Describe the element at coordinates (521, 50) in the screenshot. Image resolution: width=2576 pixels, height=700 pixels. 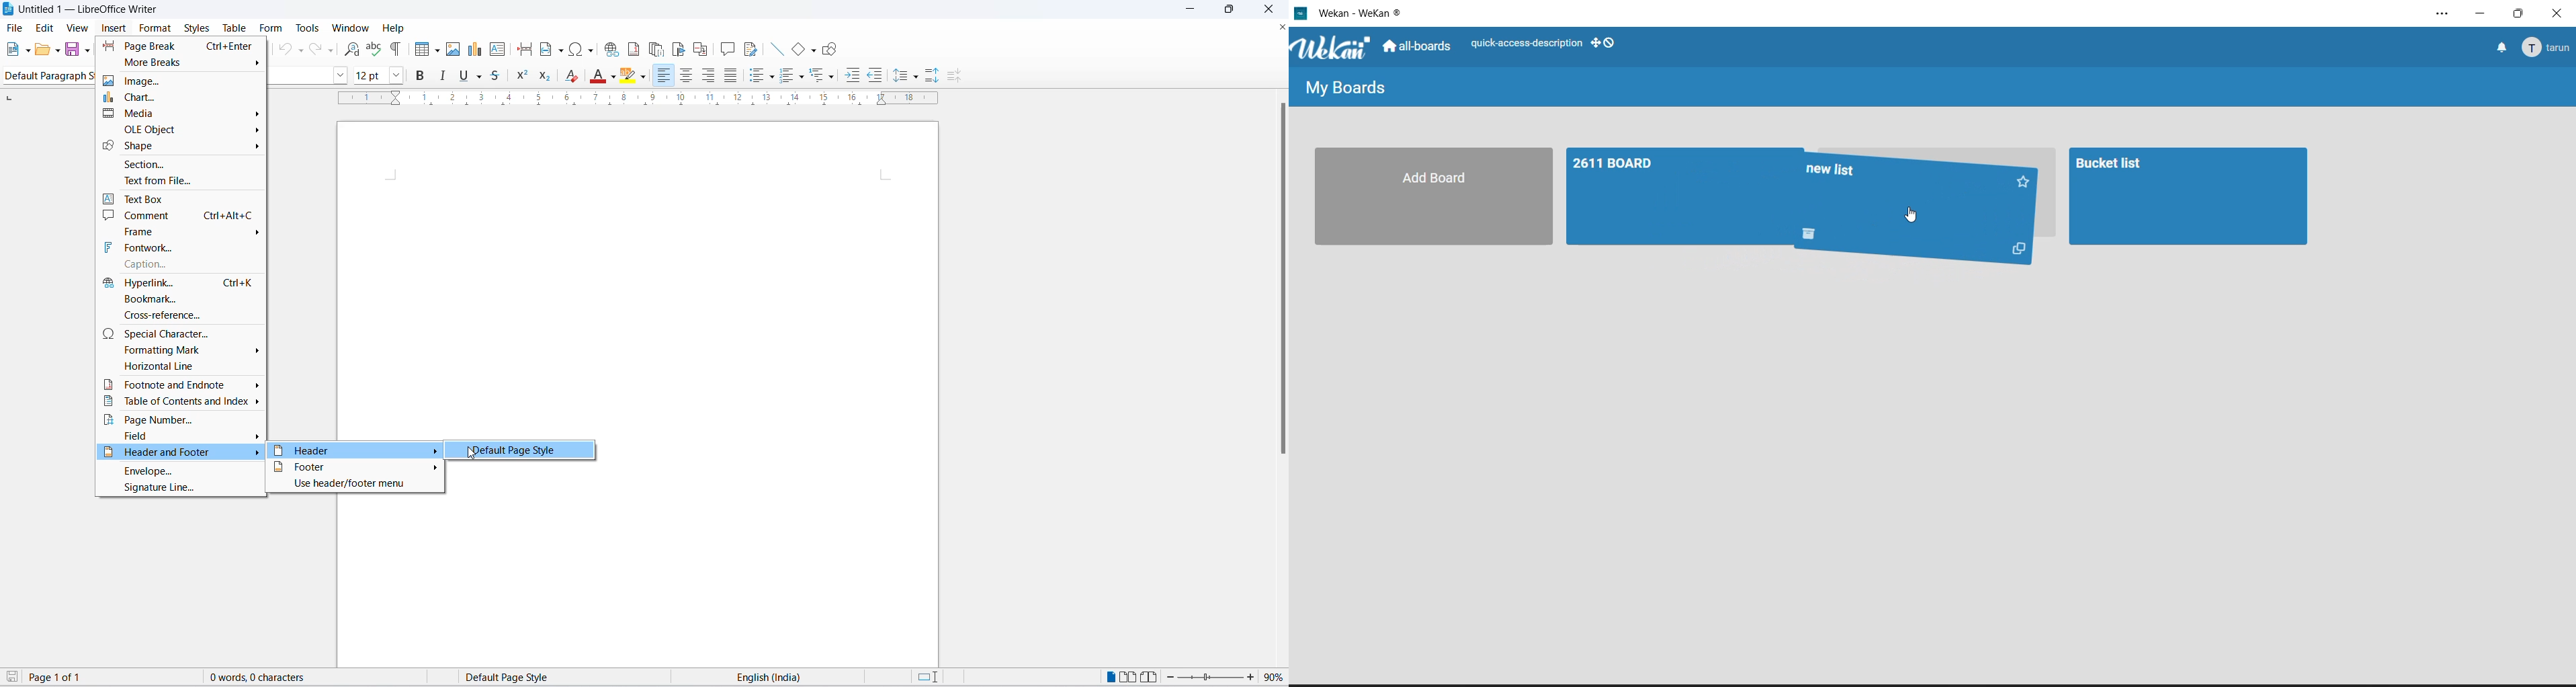
I see `insert page break` at that location.